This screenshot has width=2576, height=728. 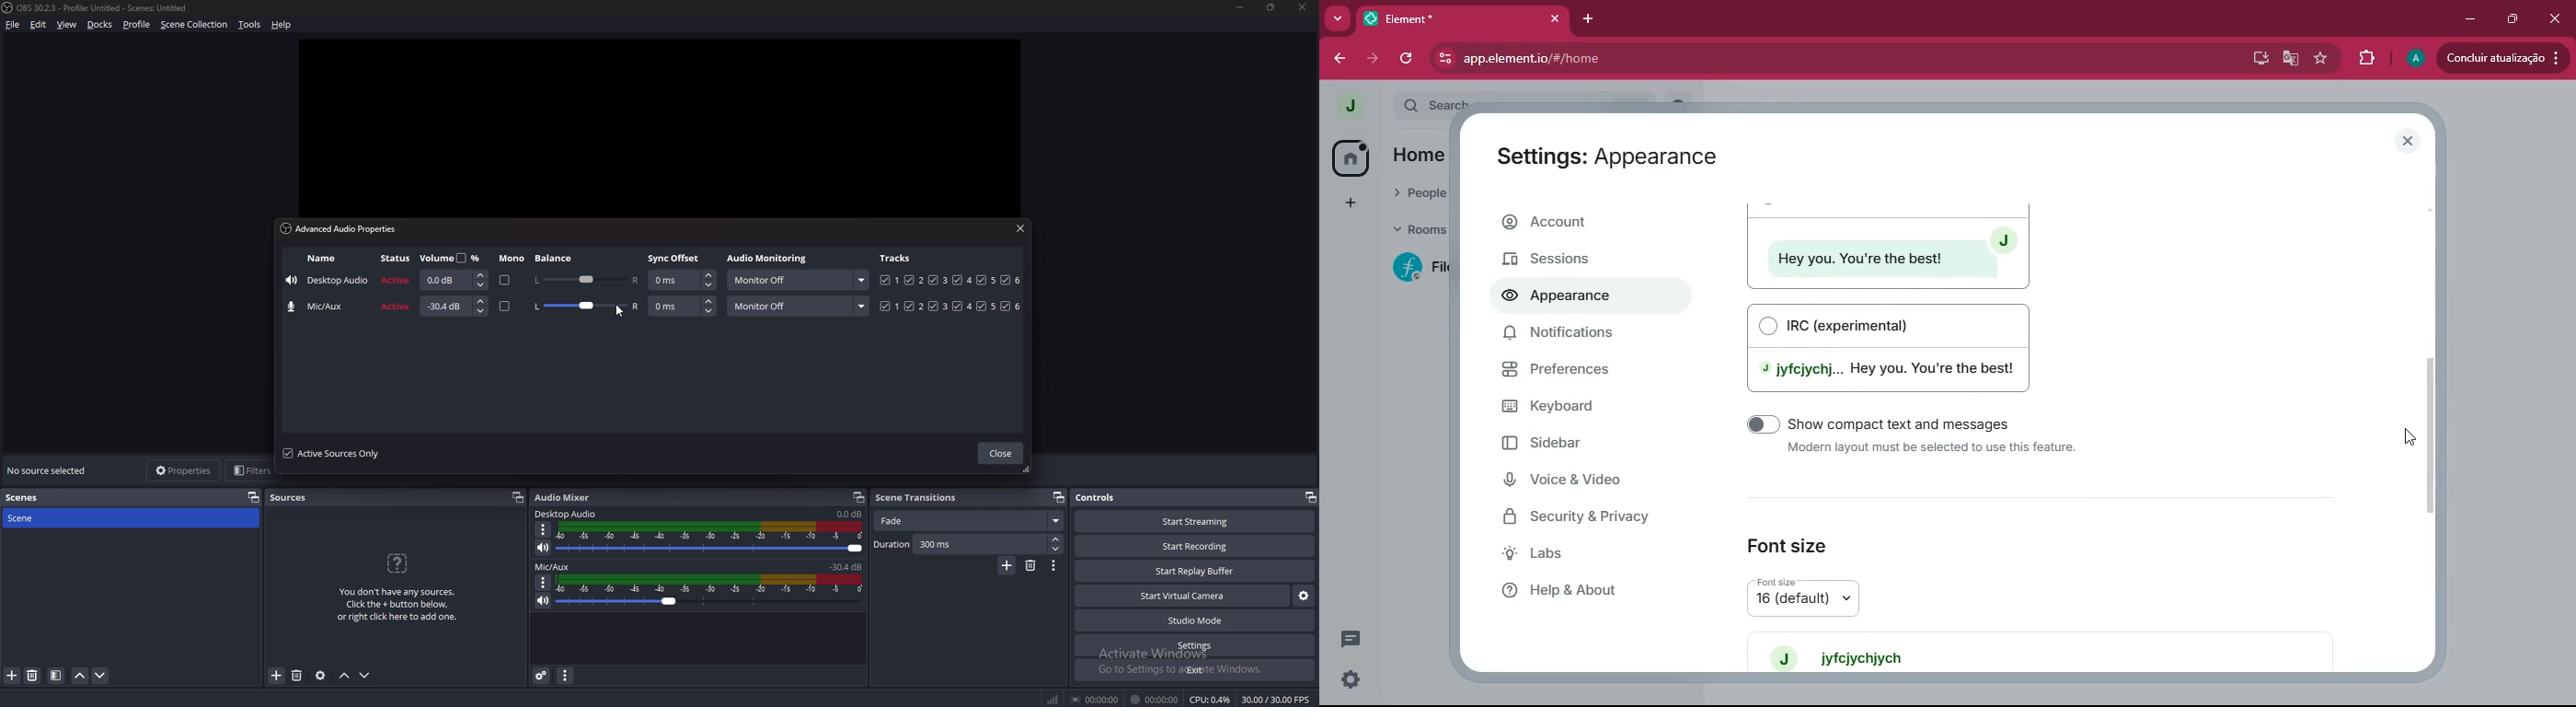 What do you see at coordinates (195, 24) in the screenshot?
I see `scene collection` at bounding box center [195, 24].